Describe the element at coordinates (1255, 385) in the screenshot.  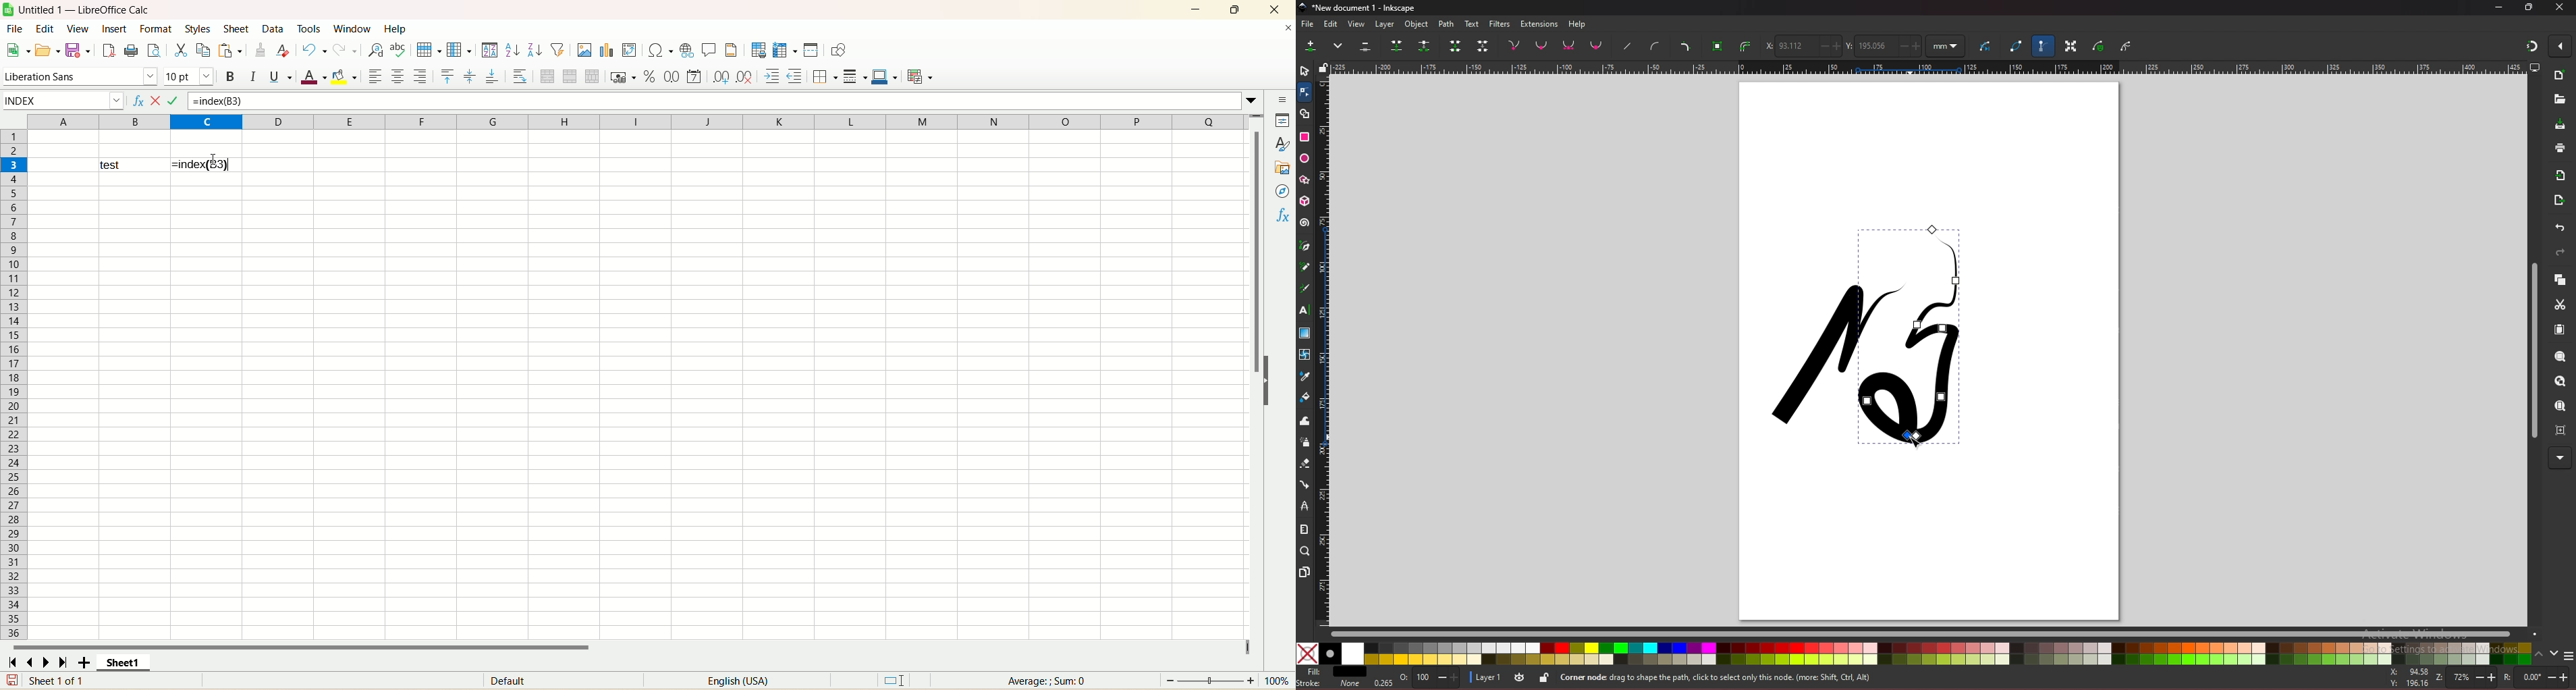
I see `Vertical slide bar` at that location.